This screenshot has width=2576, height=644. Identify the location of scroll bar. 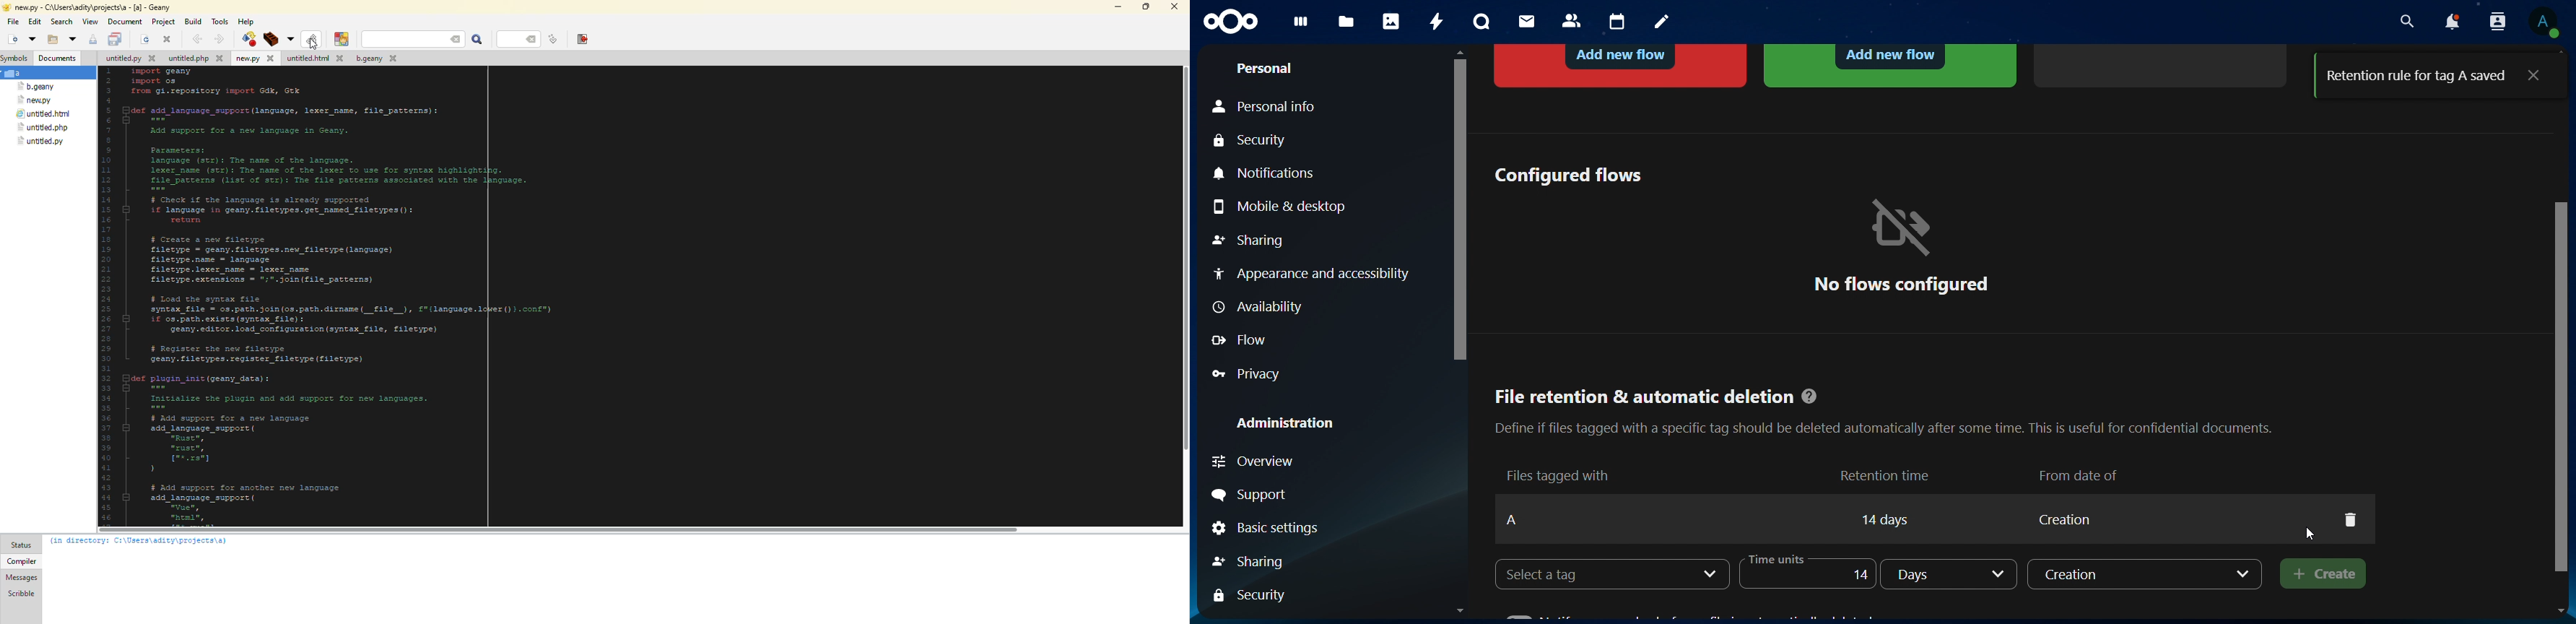
(1186, 262).